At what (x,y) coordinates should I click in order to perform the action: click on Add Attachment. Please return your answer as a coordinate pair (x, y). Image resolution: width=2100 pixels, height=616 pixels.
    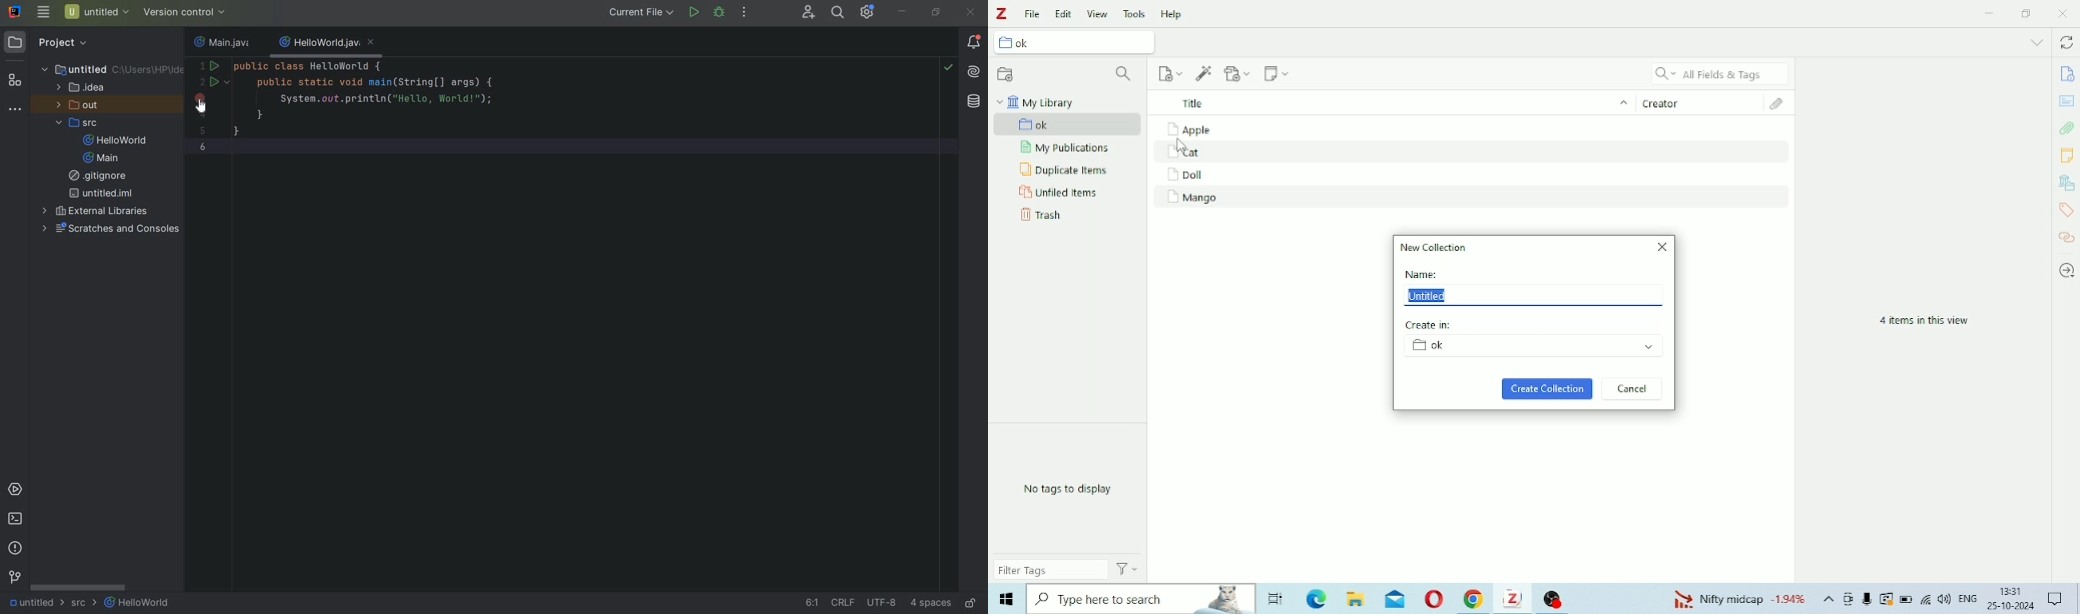
    Looking at the image, I should click on (1239, 73).